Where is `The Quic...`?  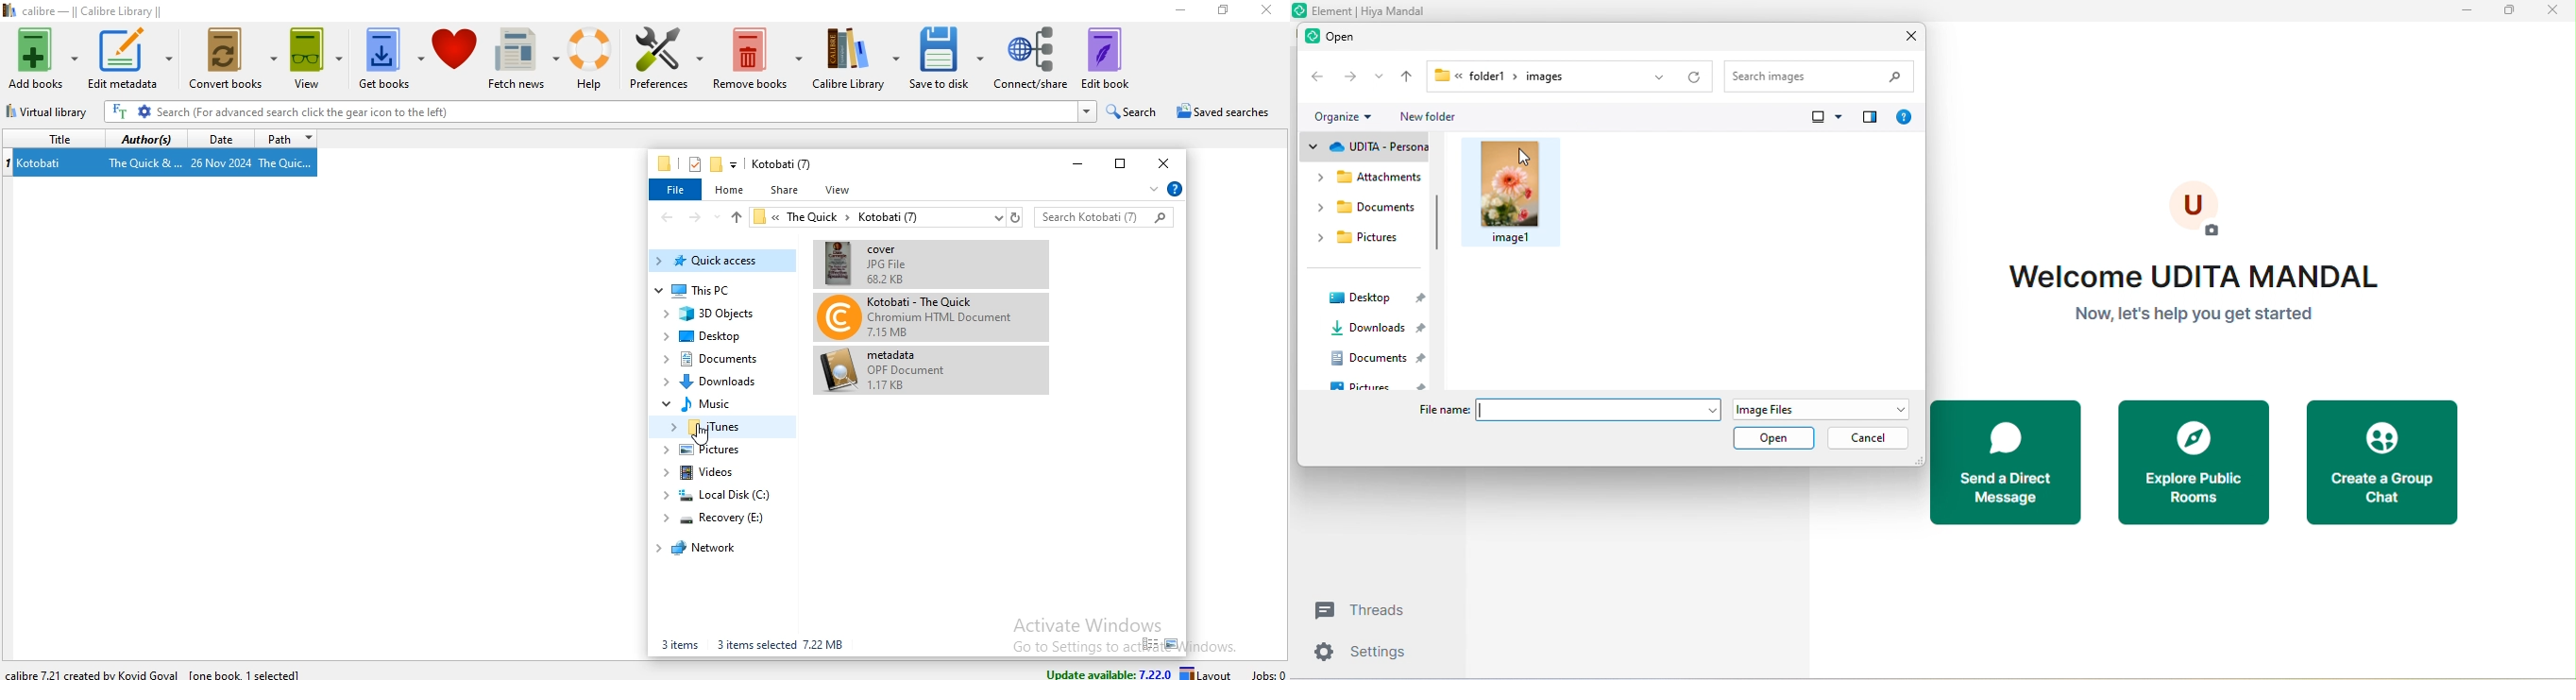
The Quic... is located at coordinates (290, 163).